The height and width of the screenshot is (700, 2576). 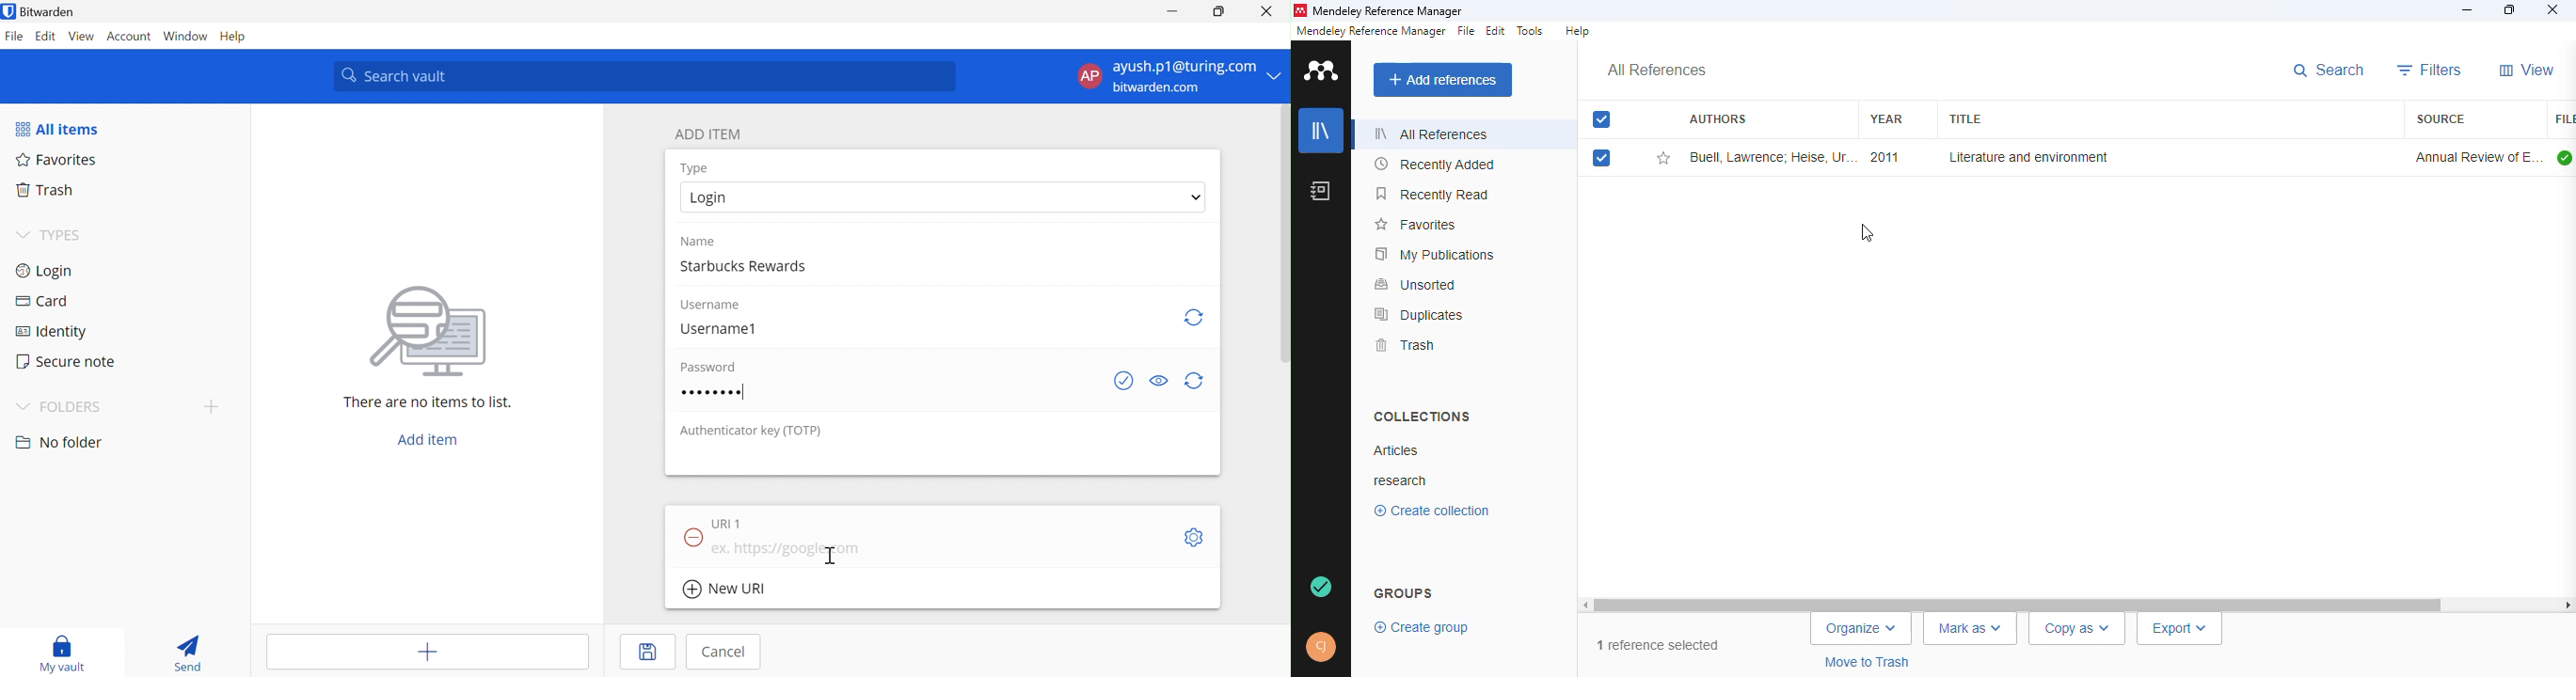 What do you see at coordinates (15, 38) in the screenshot?
I see `File` at bounding box center [15, 38].